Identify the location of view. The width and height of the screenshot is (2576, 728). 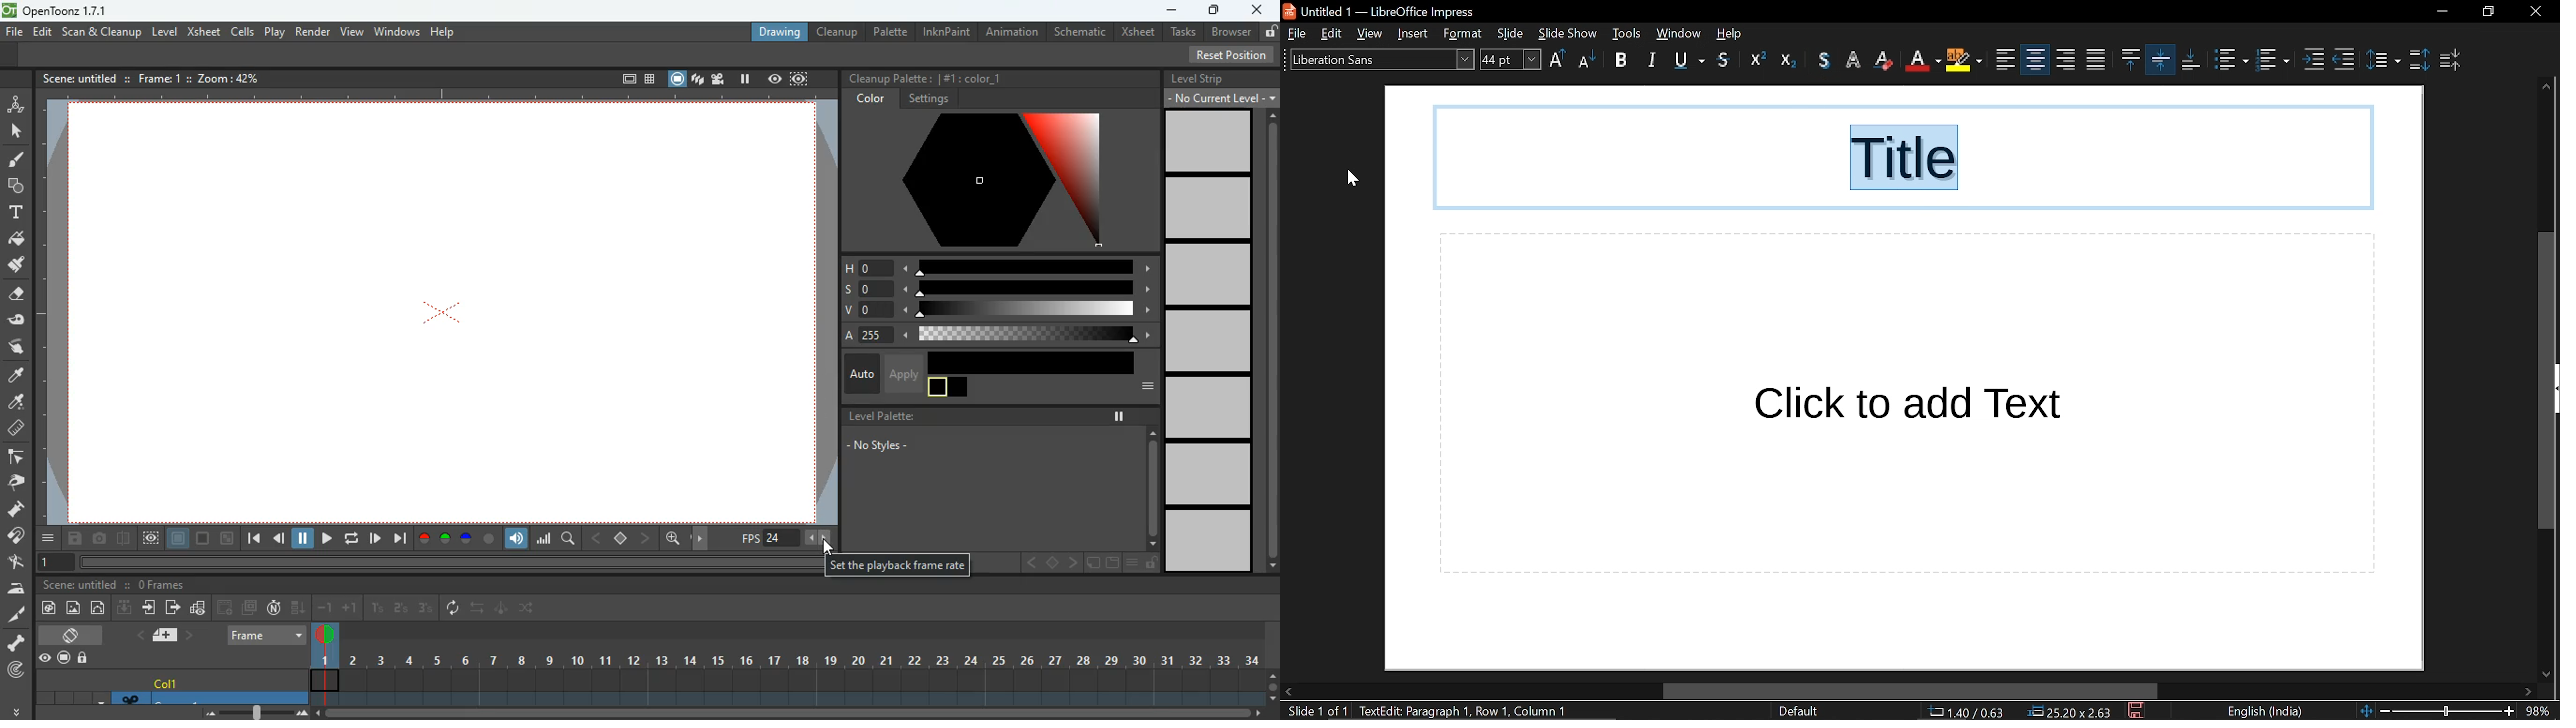
(151, 538).